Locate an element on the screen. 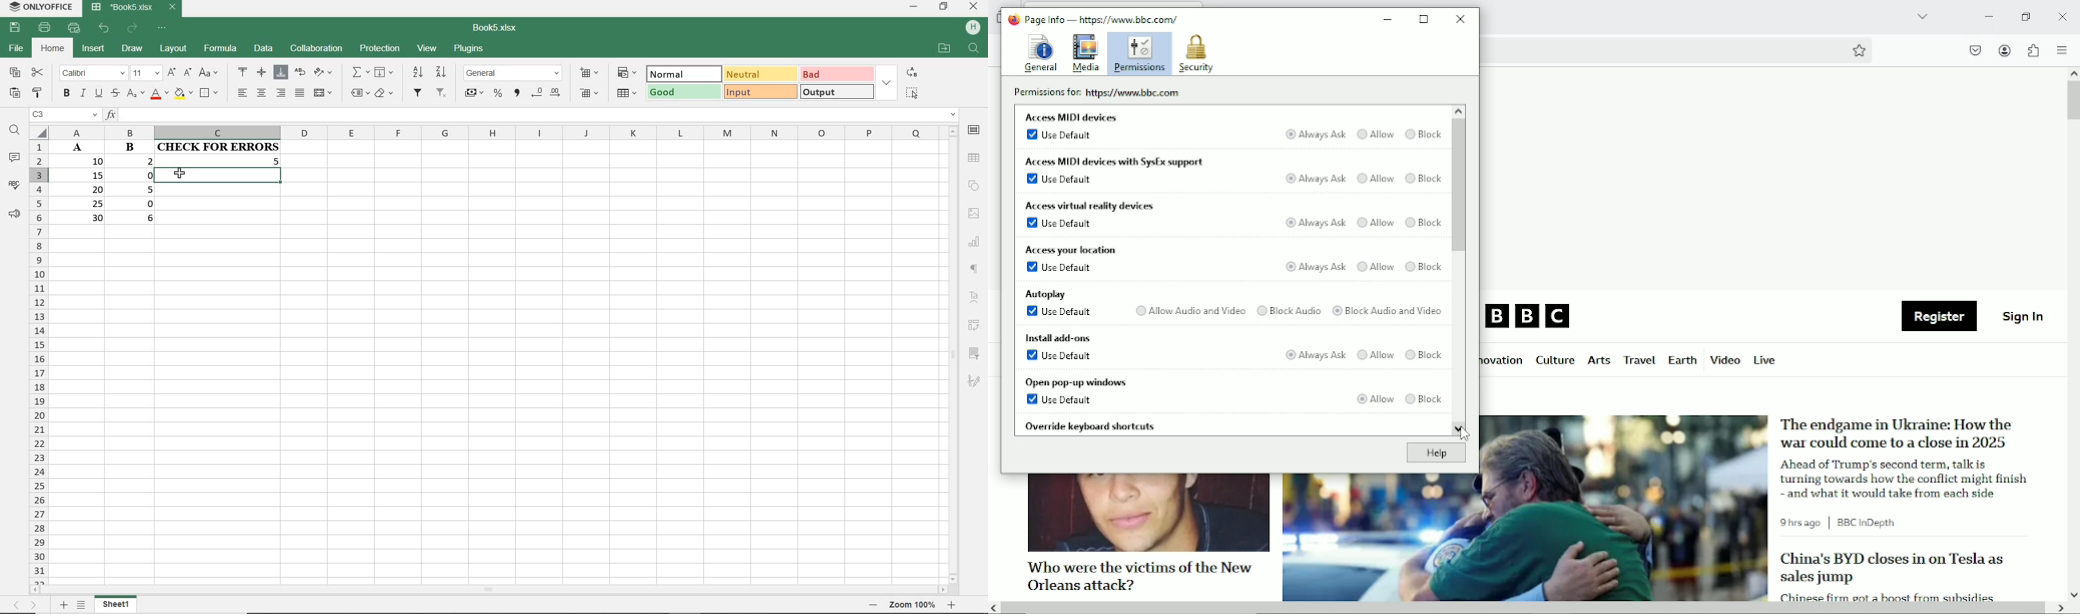  Ahead of Trump's second term, talk is turning towards how the conflict might finish and what it would take from each side is located at coordinates (1907, 478).